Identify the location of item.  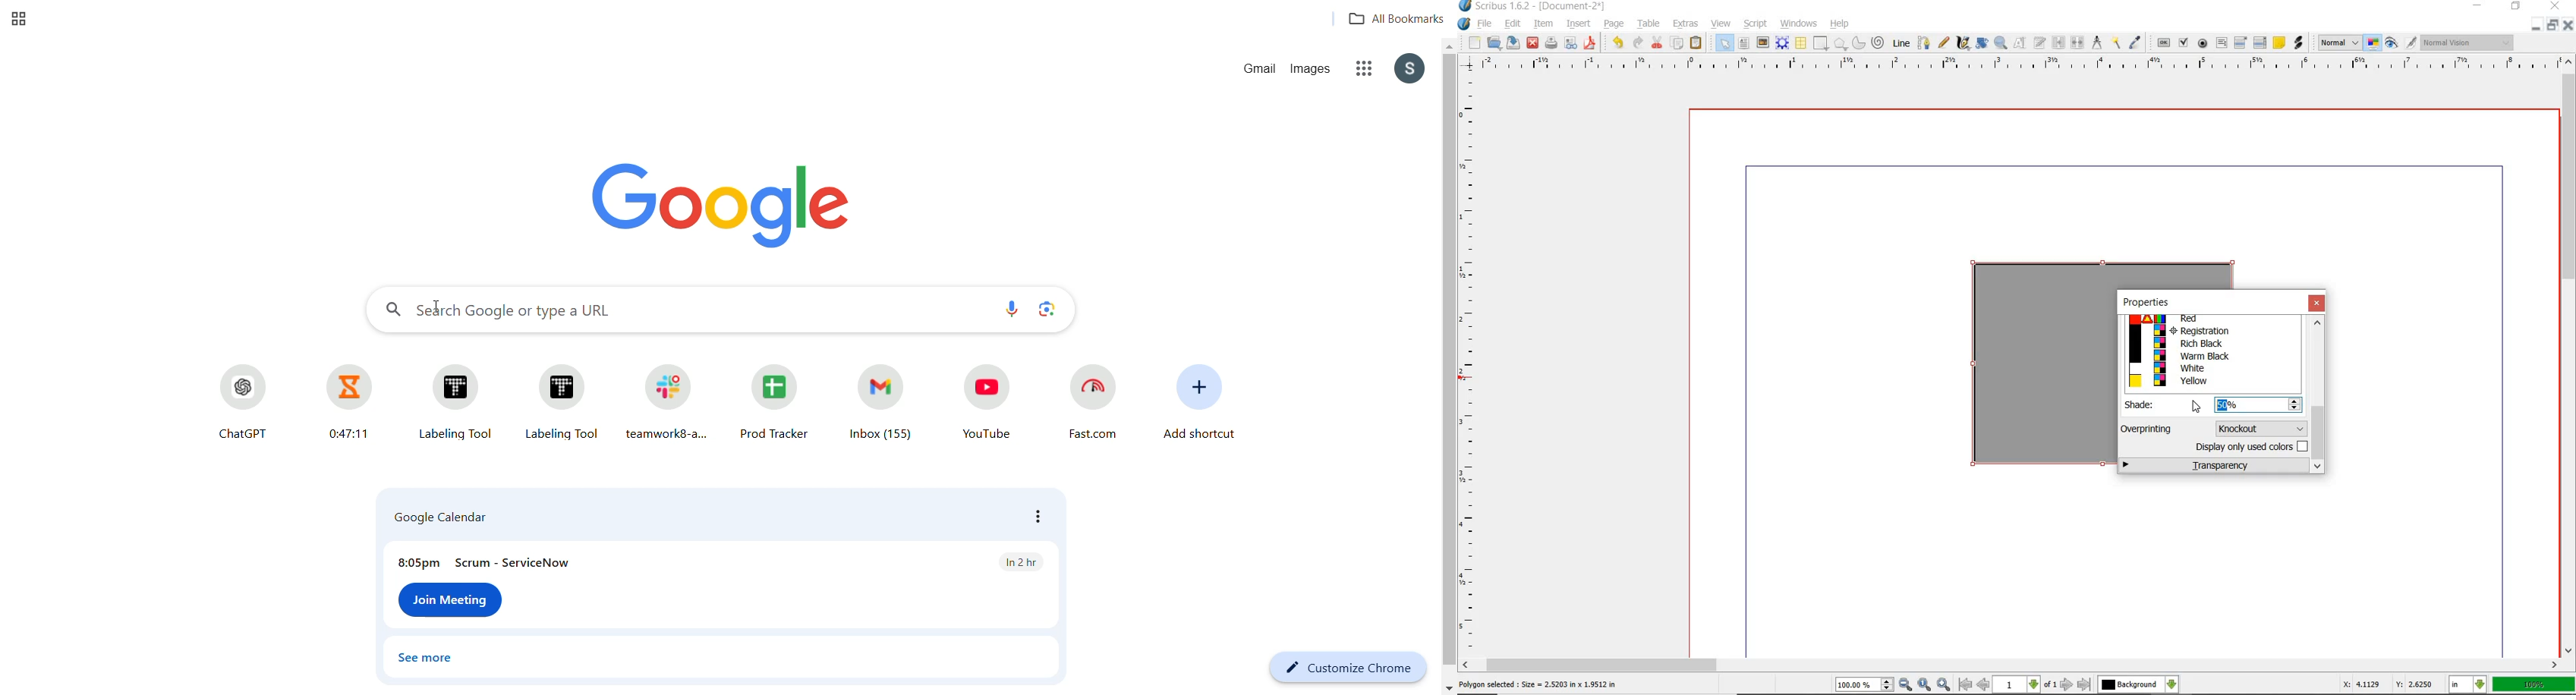
(1544, 23).